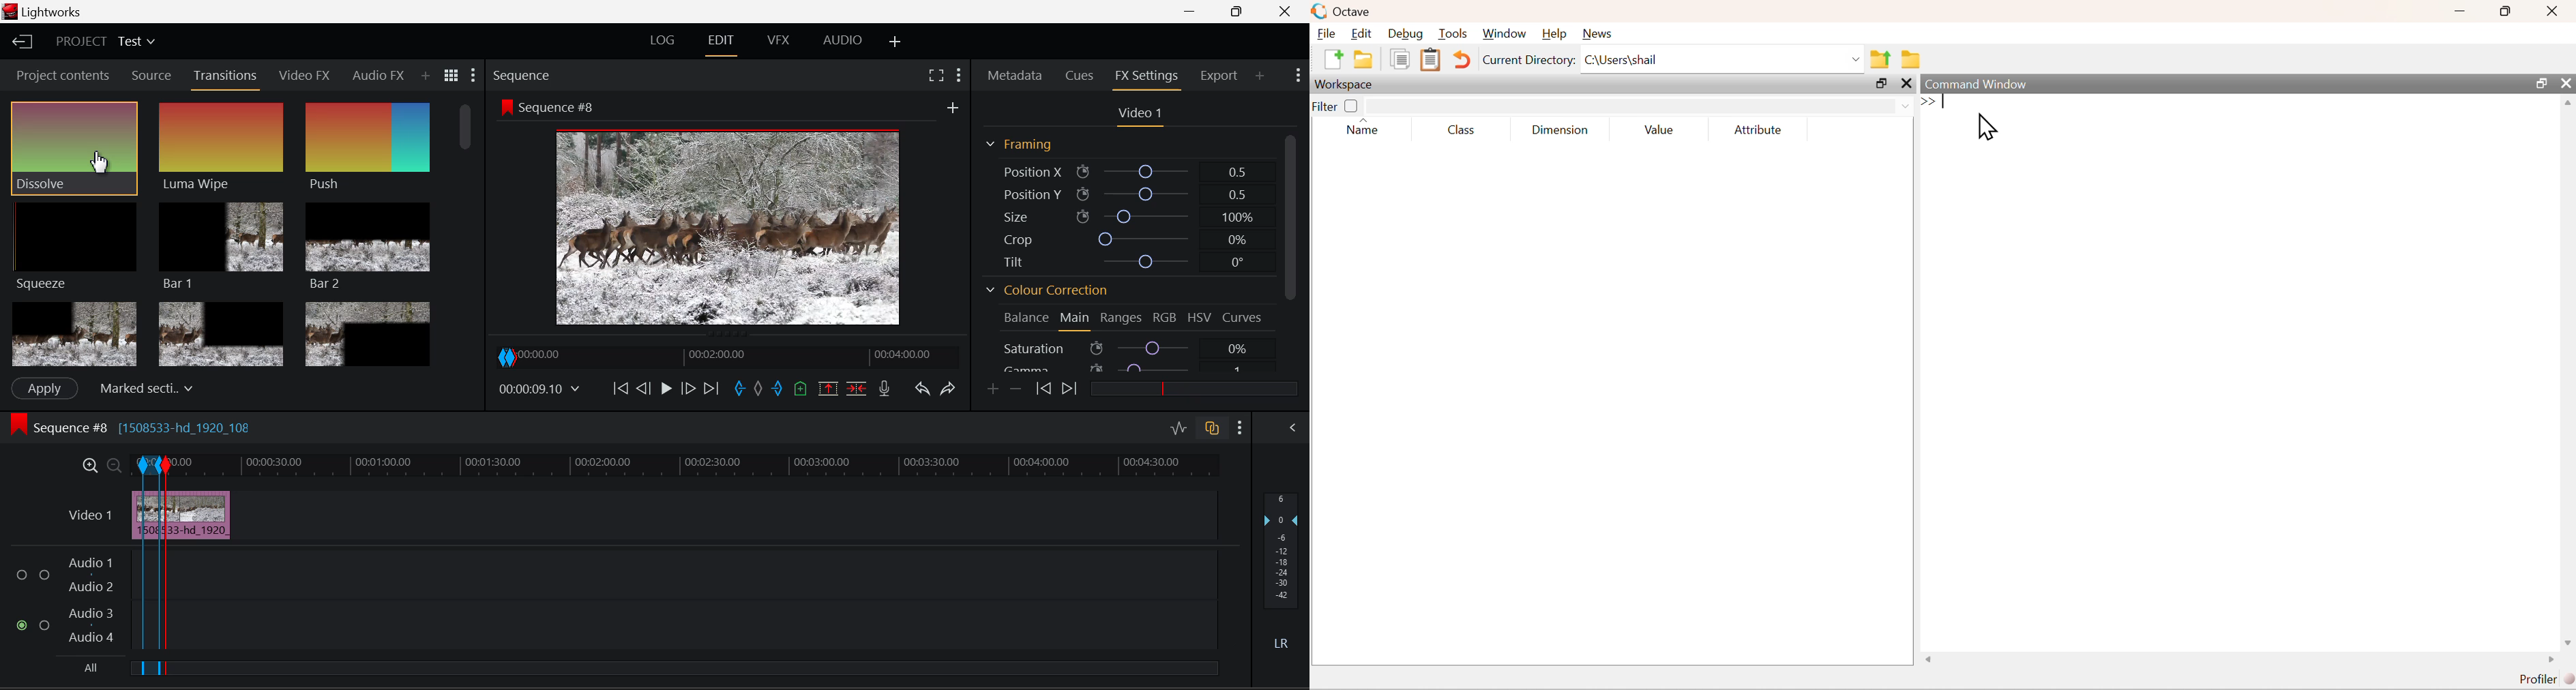 This screenshot has width=2576, height=700. I want to click on All, so click(89, 668).